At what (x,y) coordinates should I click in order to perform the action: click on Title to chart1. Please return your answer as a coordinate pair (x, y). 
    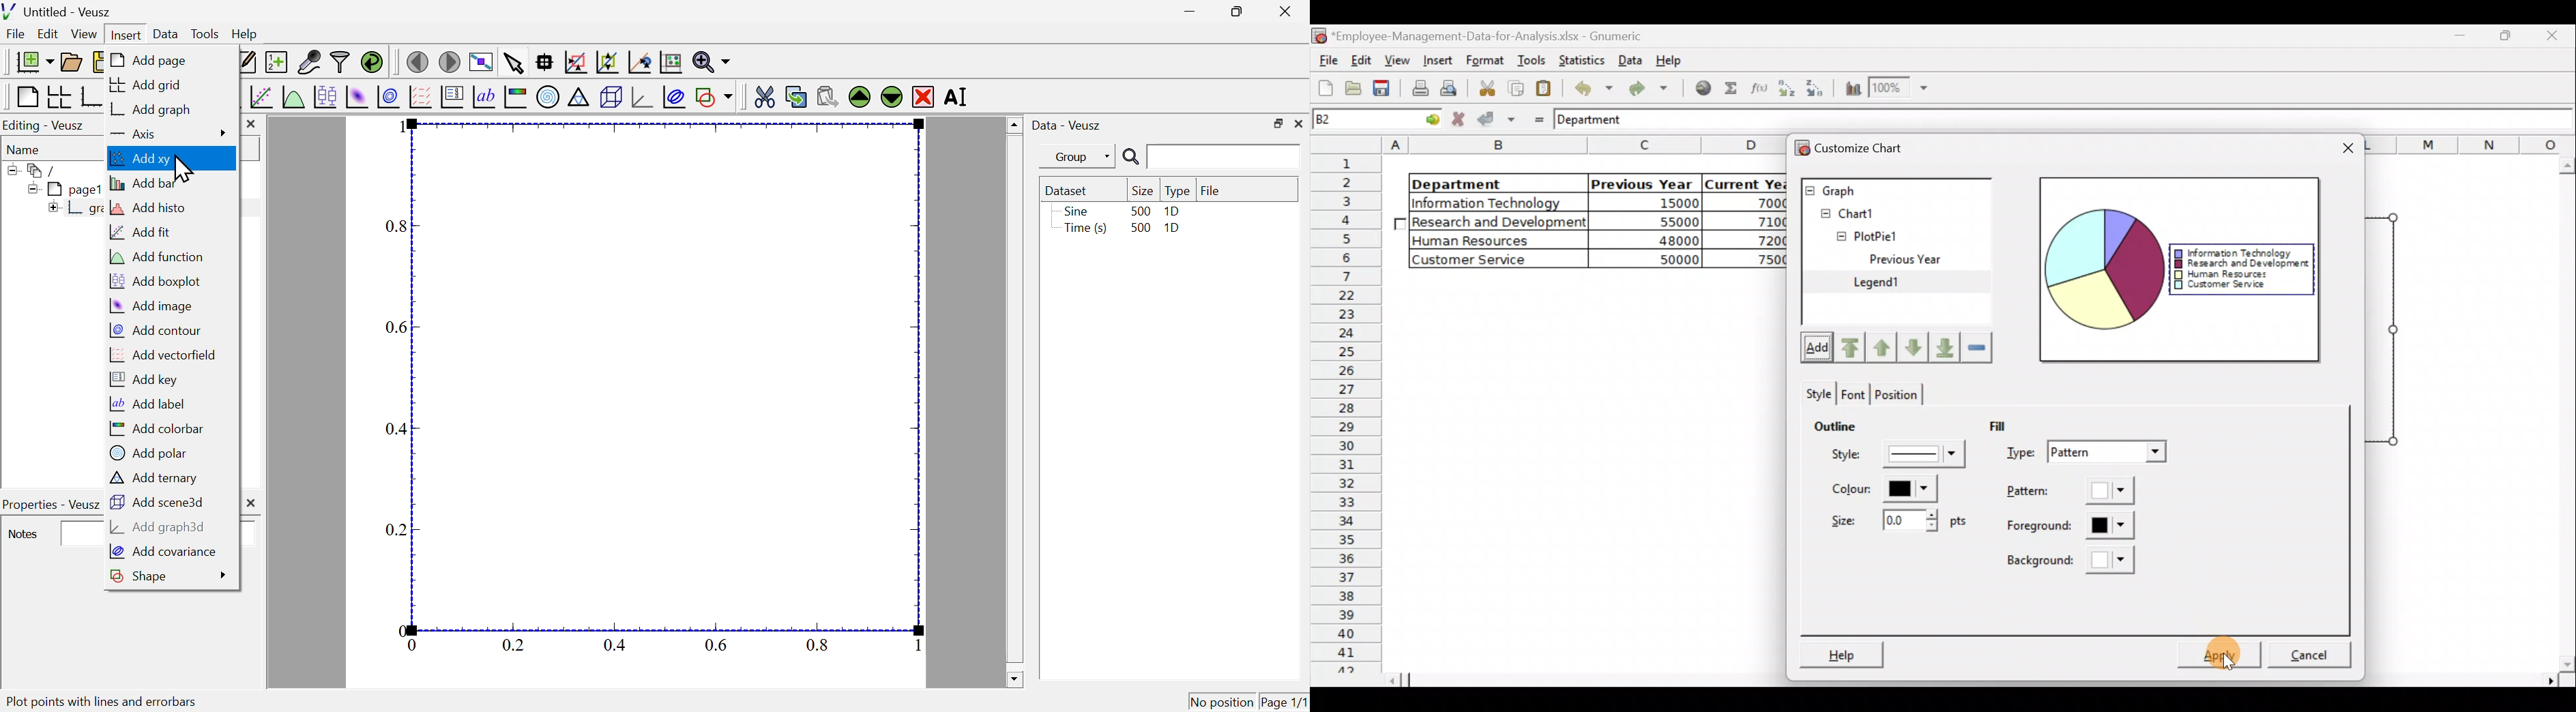
    Looking at the image, I should click on (1884, 433).